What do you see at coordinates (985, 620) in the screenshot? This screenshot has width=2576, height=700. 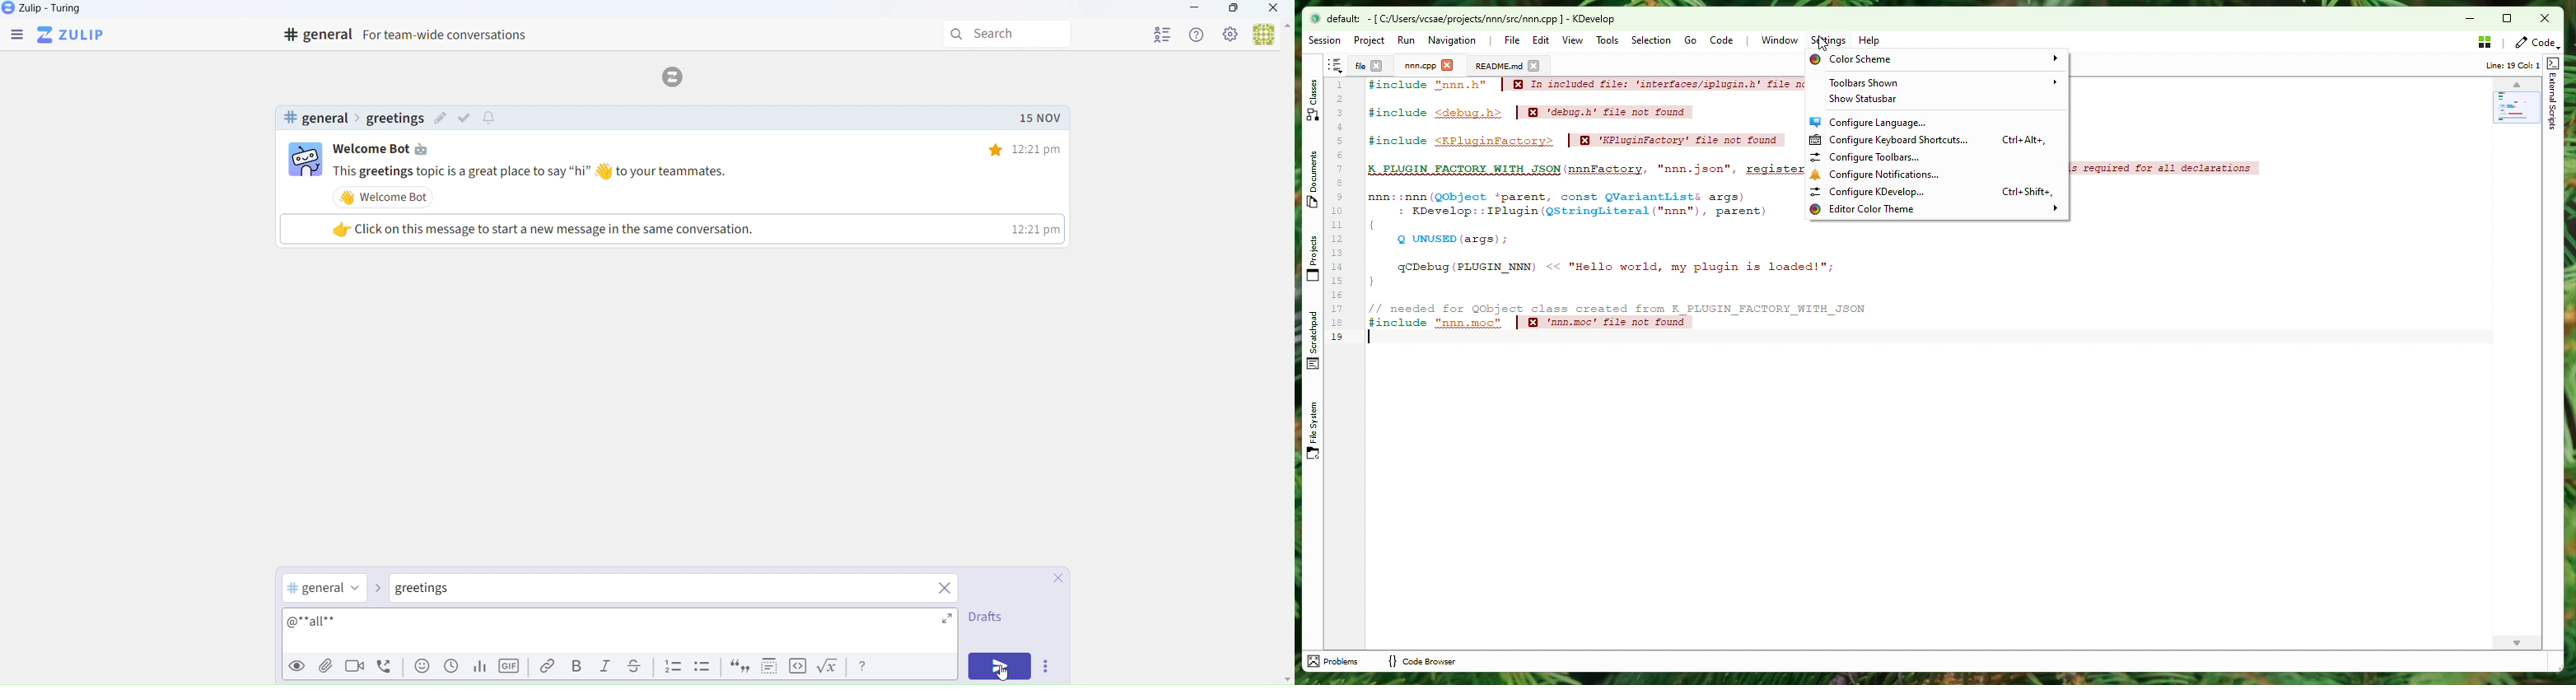 I see `Drafts` at bounding box center [985, 620].